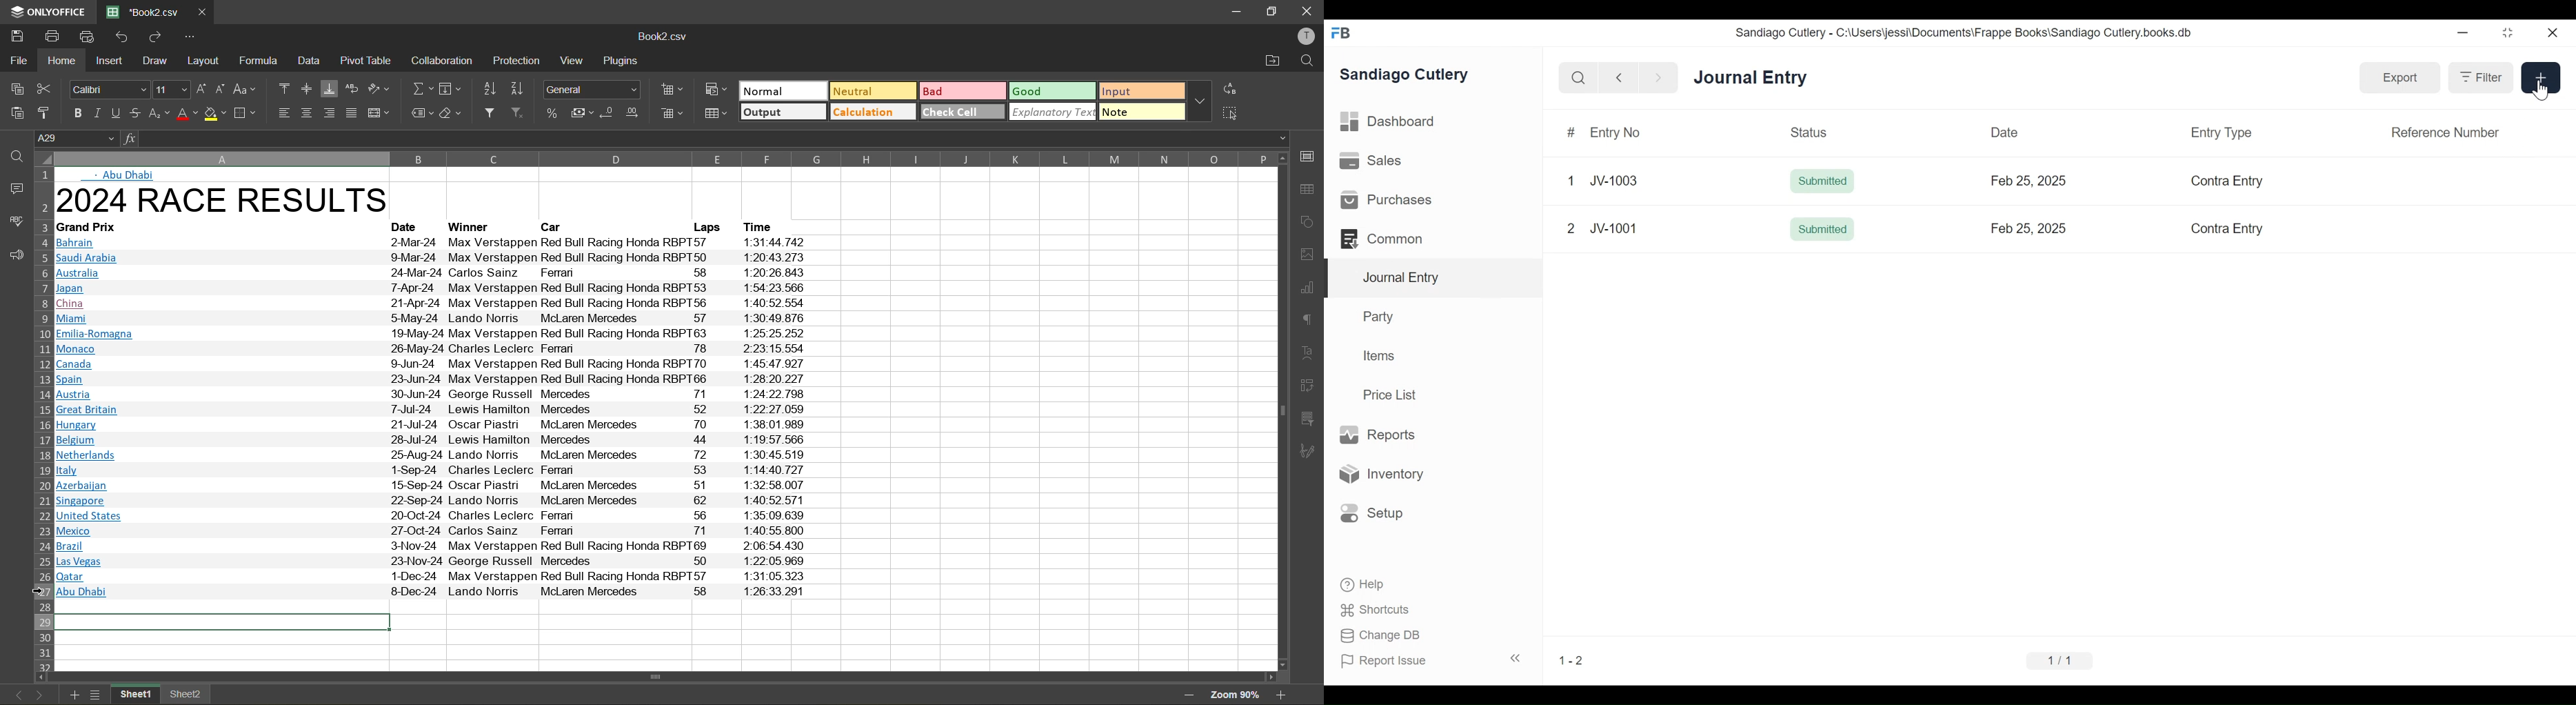 Image resolution: width=2576 pixels, height=728 pixels. Describe the element at coordinates (523, 115) in the screenshot. I see `clear filter` at that location.